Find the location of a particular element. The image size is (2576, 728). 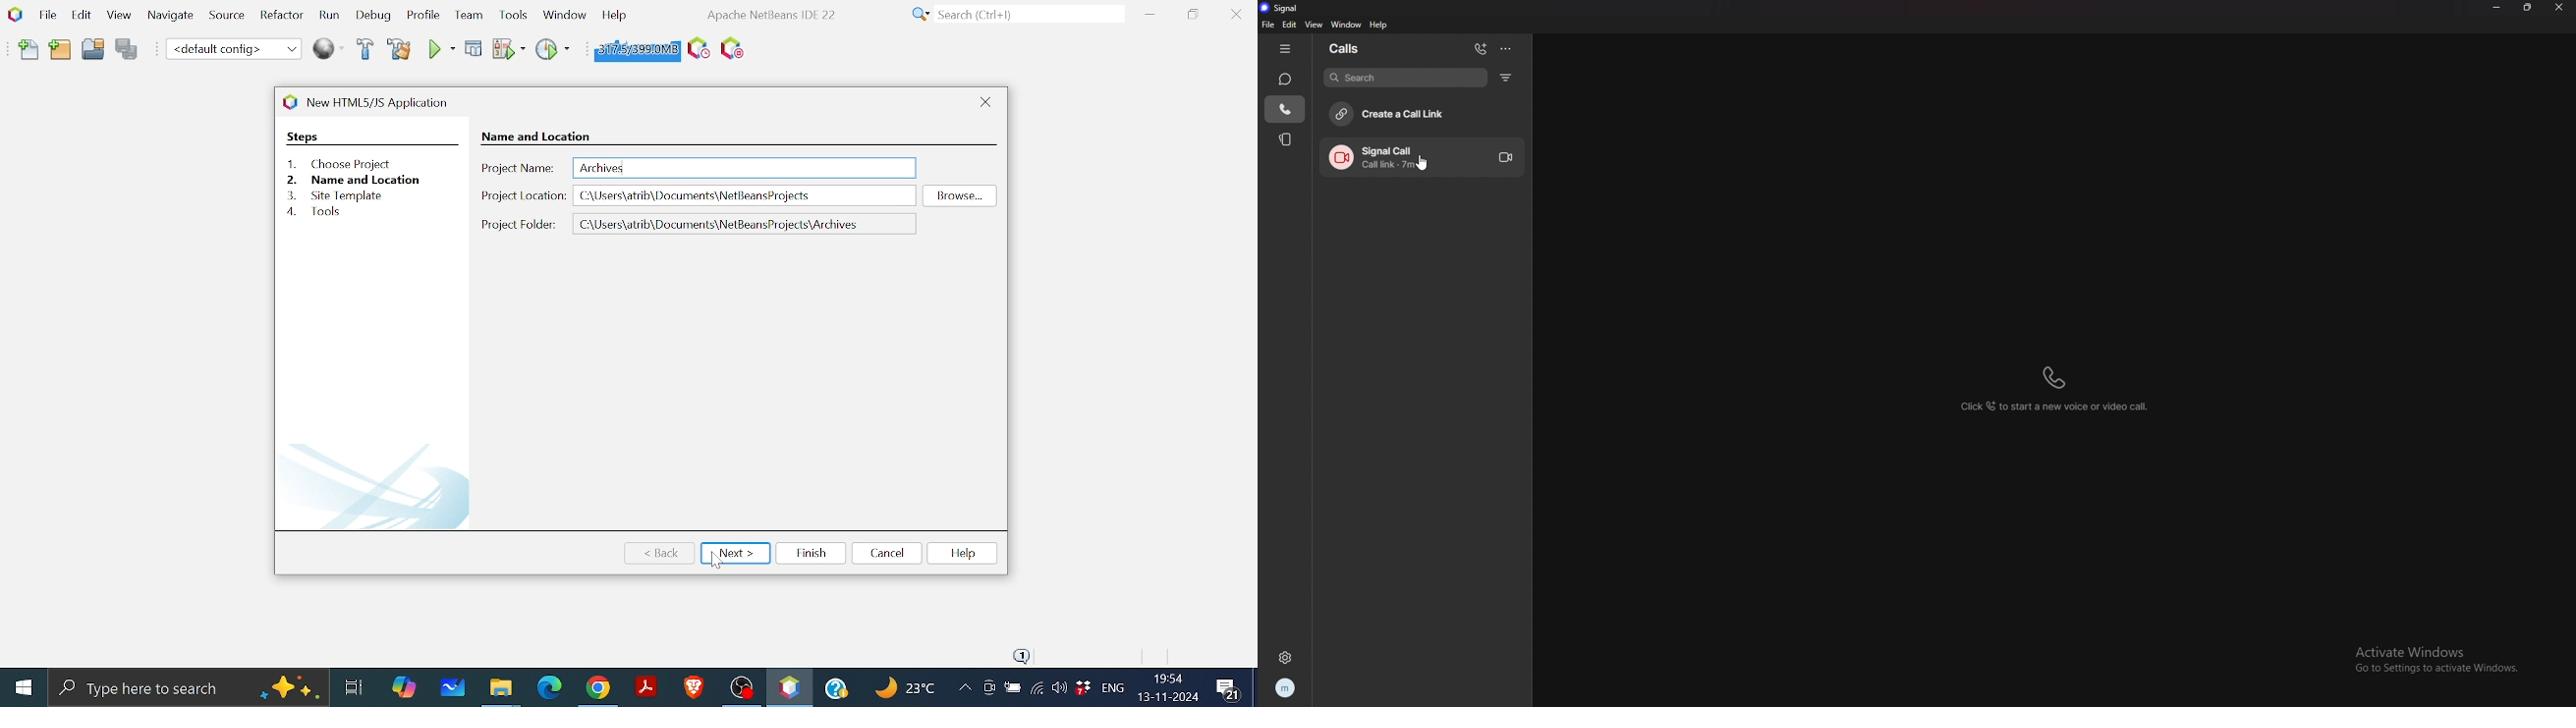

Browse is located at coordinates (957, 195).